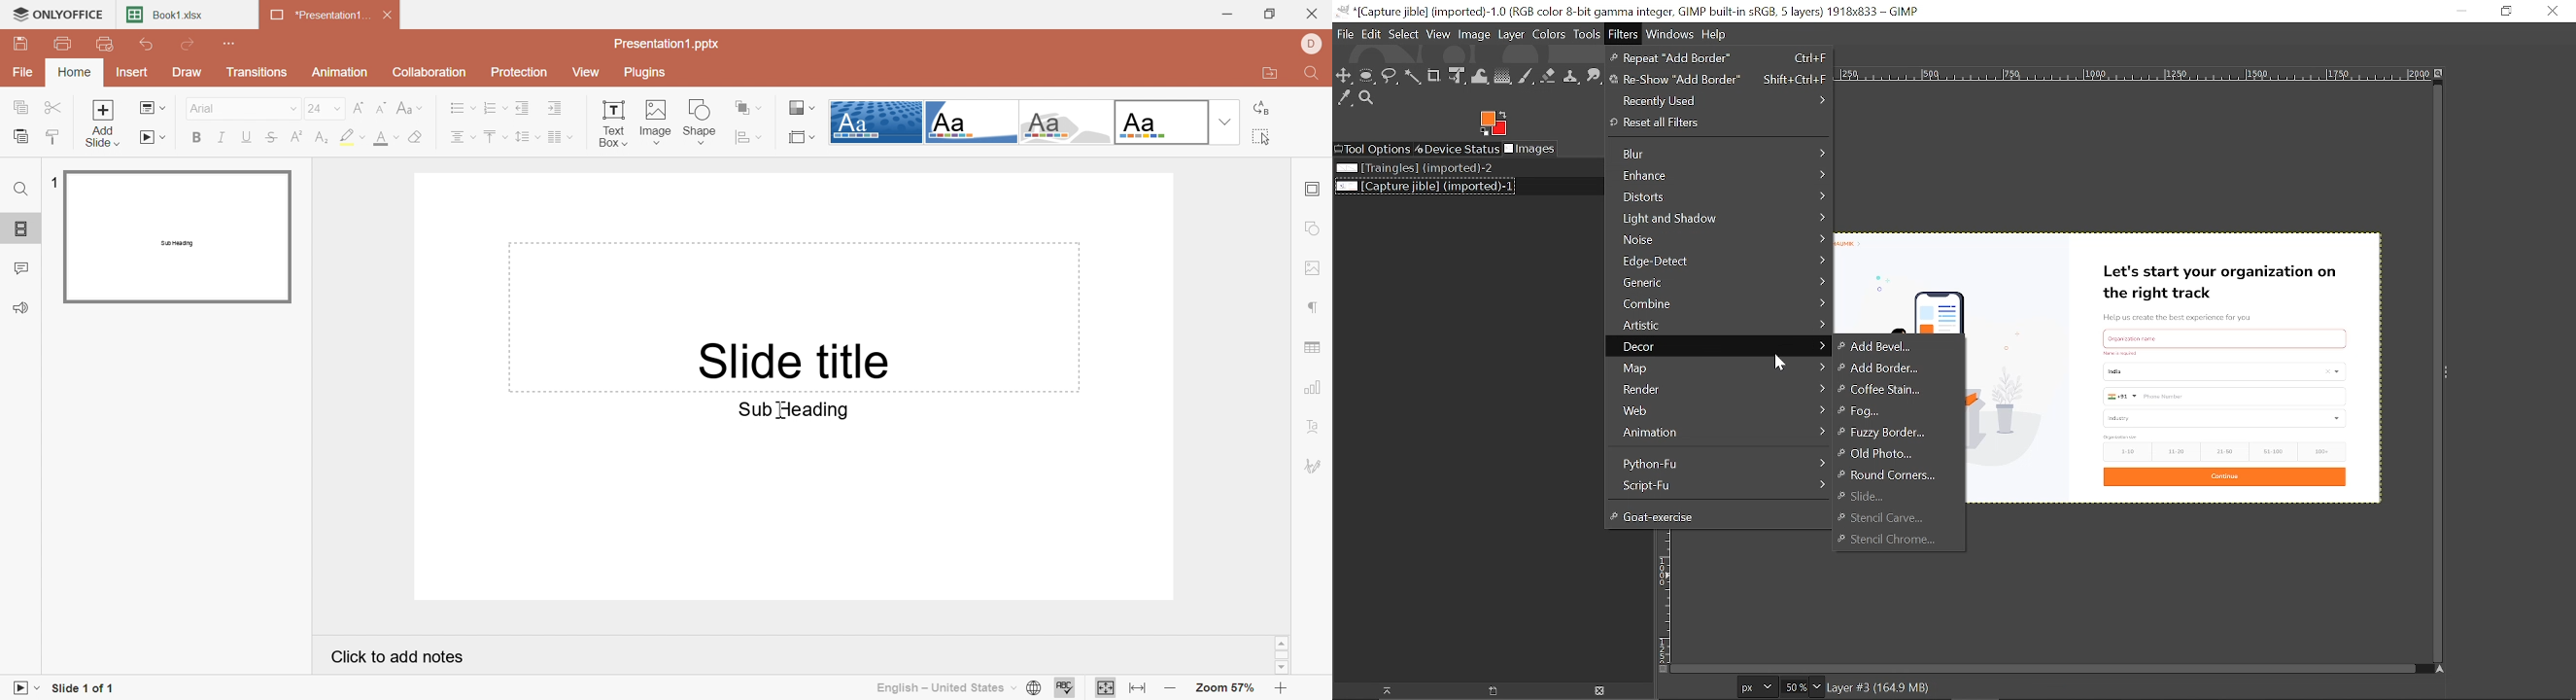 The width and height of the screenshot is (2576, 700). What do you see at coordinates (298, 136) in the screenshot?
I see `Superscript` at bounding box center [298, 136].